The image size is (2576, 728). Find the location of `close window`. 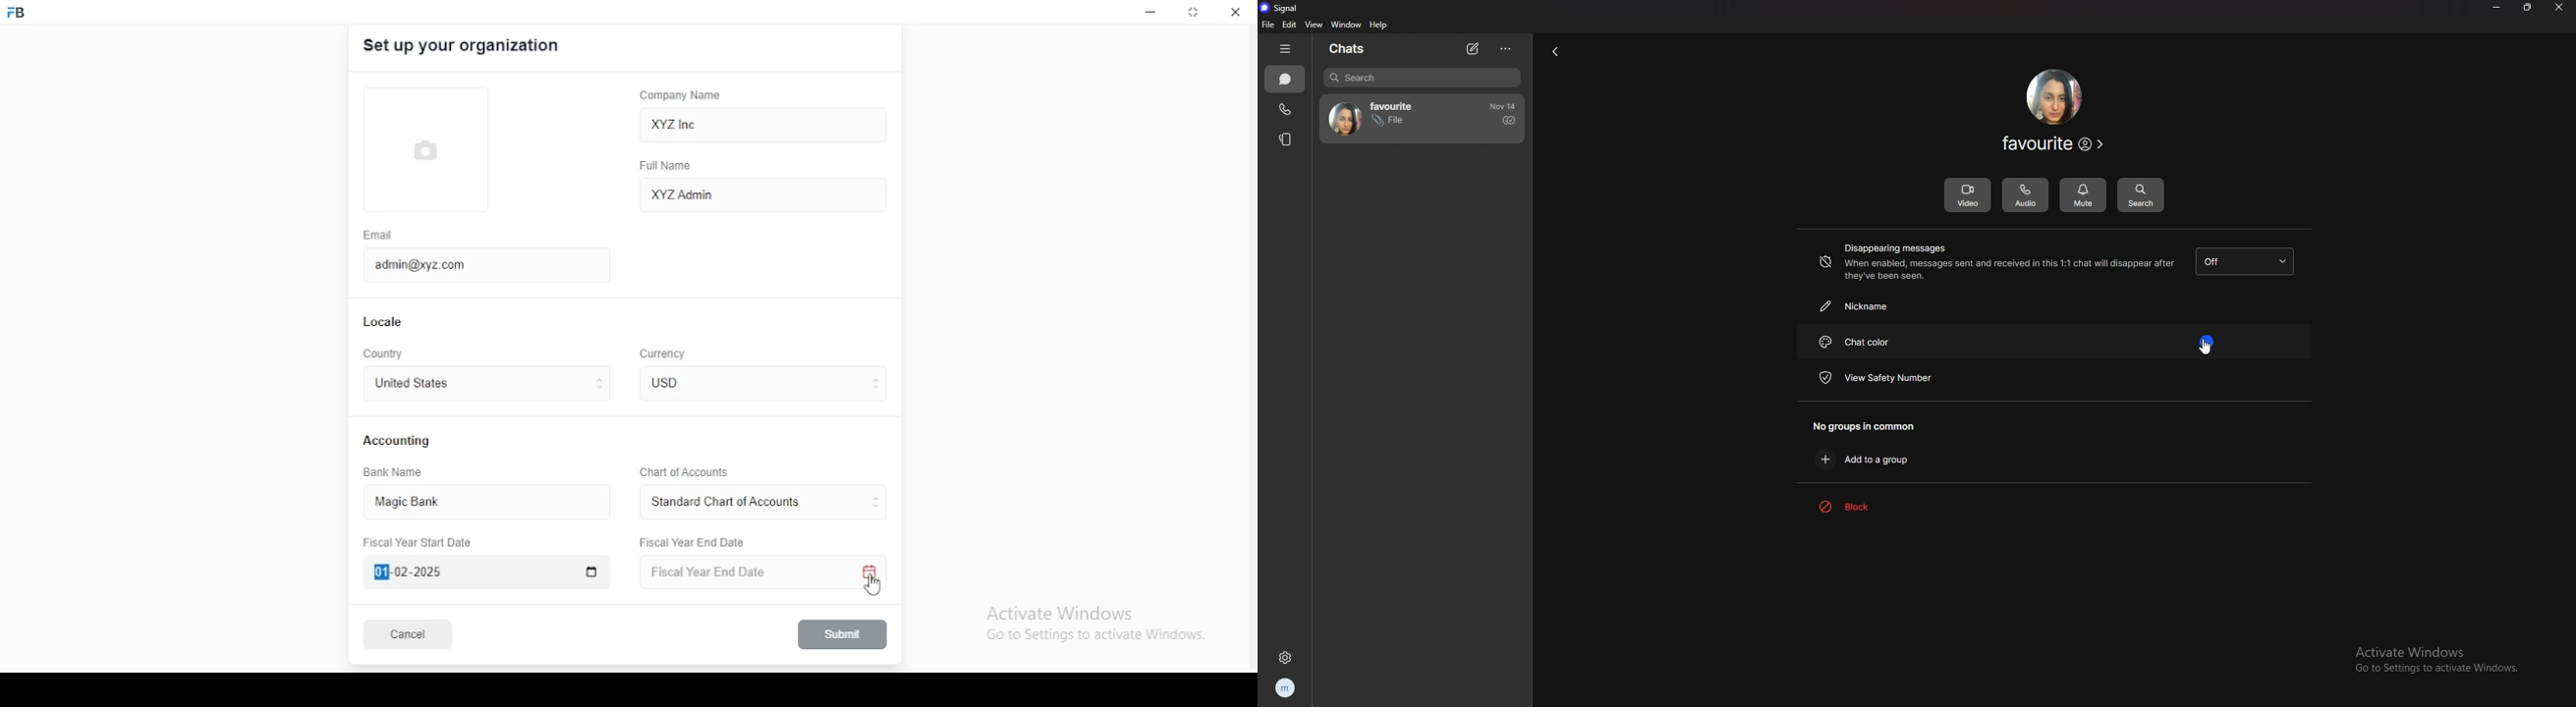

close window is located at coordinates (1233, 12).